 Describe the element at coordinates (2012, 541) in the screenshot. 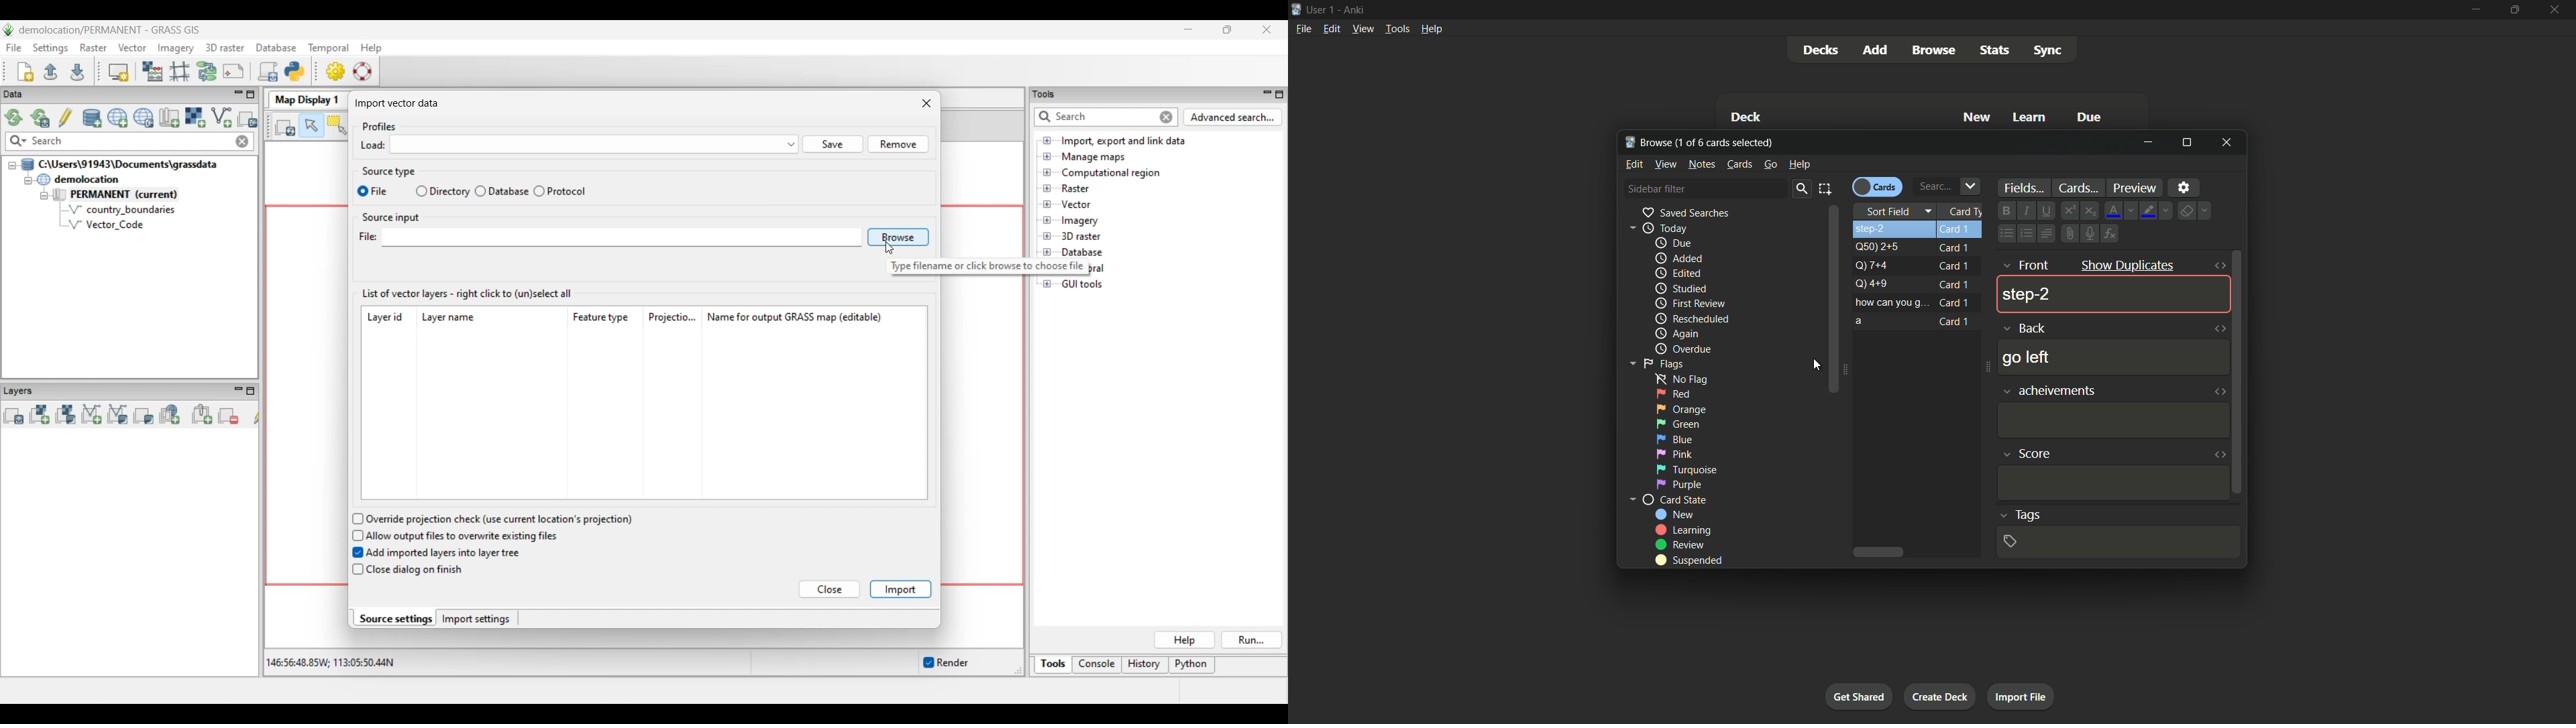

I see `Add tag` at that location.